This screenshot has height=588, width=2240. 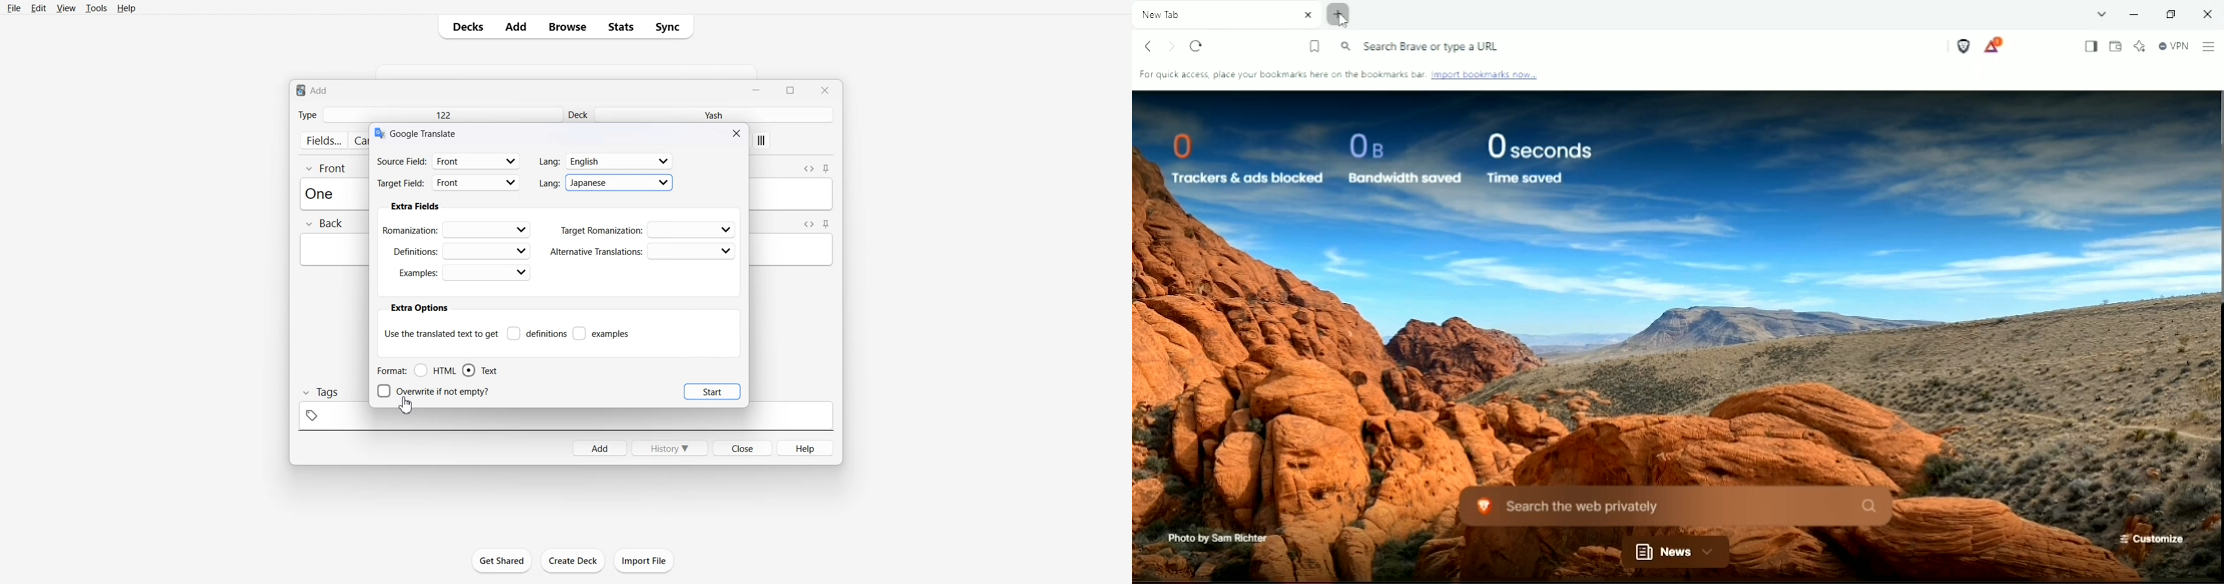 I want to click on Alternative Translations, so click(x=642, y=251).